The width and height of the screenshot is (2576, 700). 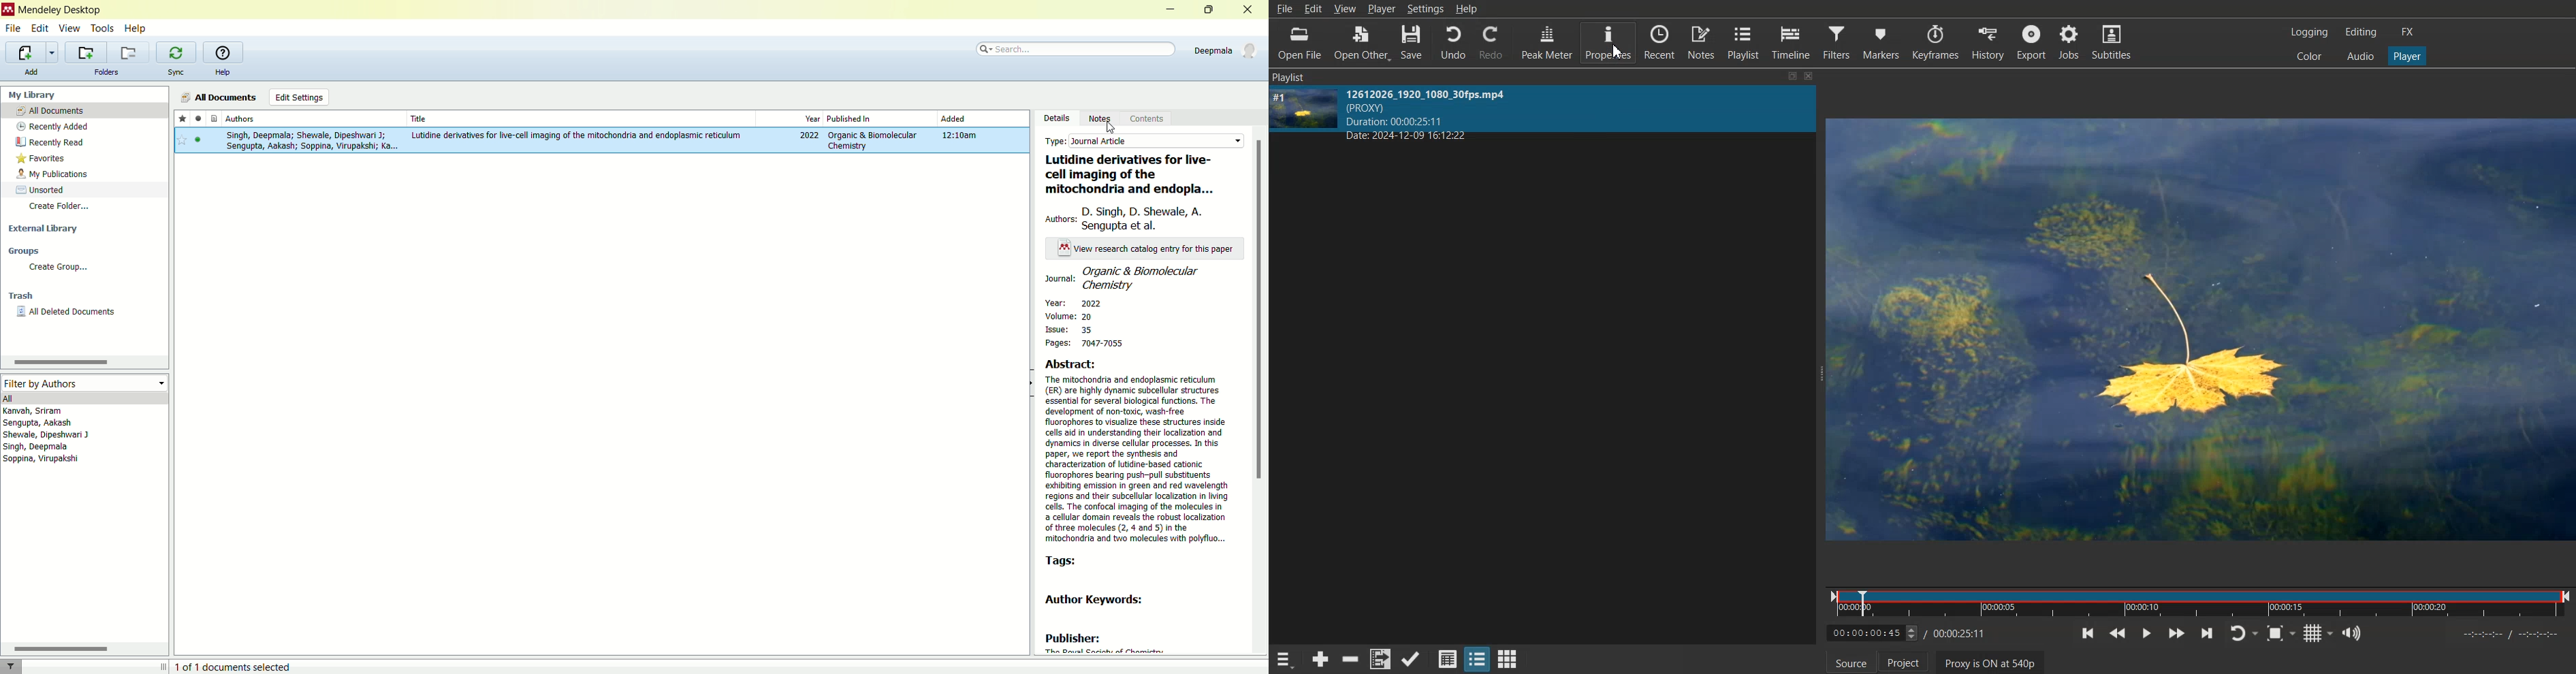 I want to click on Vertical scrollbar, so click(x=1261, y=311).